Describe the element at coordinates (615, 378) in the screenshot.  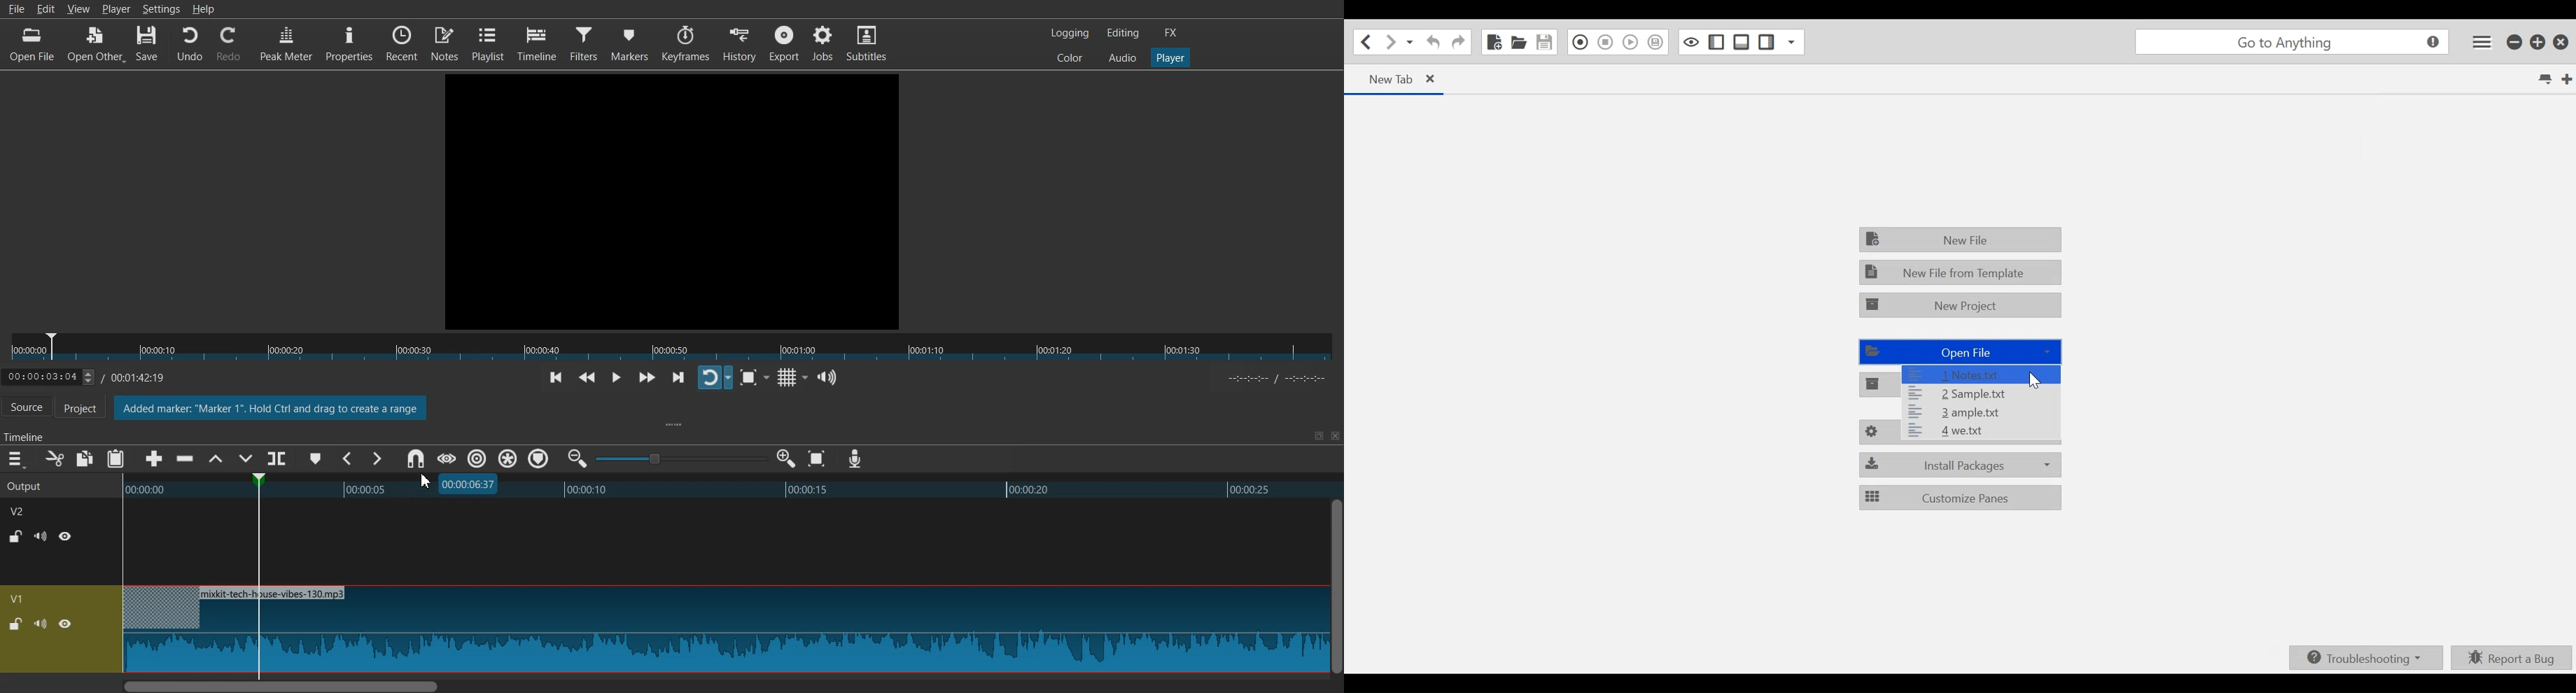
I see `Toggle play or pause` at that location.